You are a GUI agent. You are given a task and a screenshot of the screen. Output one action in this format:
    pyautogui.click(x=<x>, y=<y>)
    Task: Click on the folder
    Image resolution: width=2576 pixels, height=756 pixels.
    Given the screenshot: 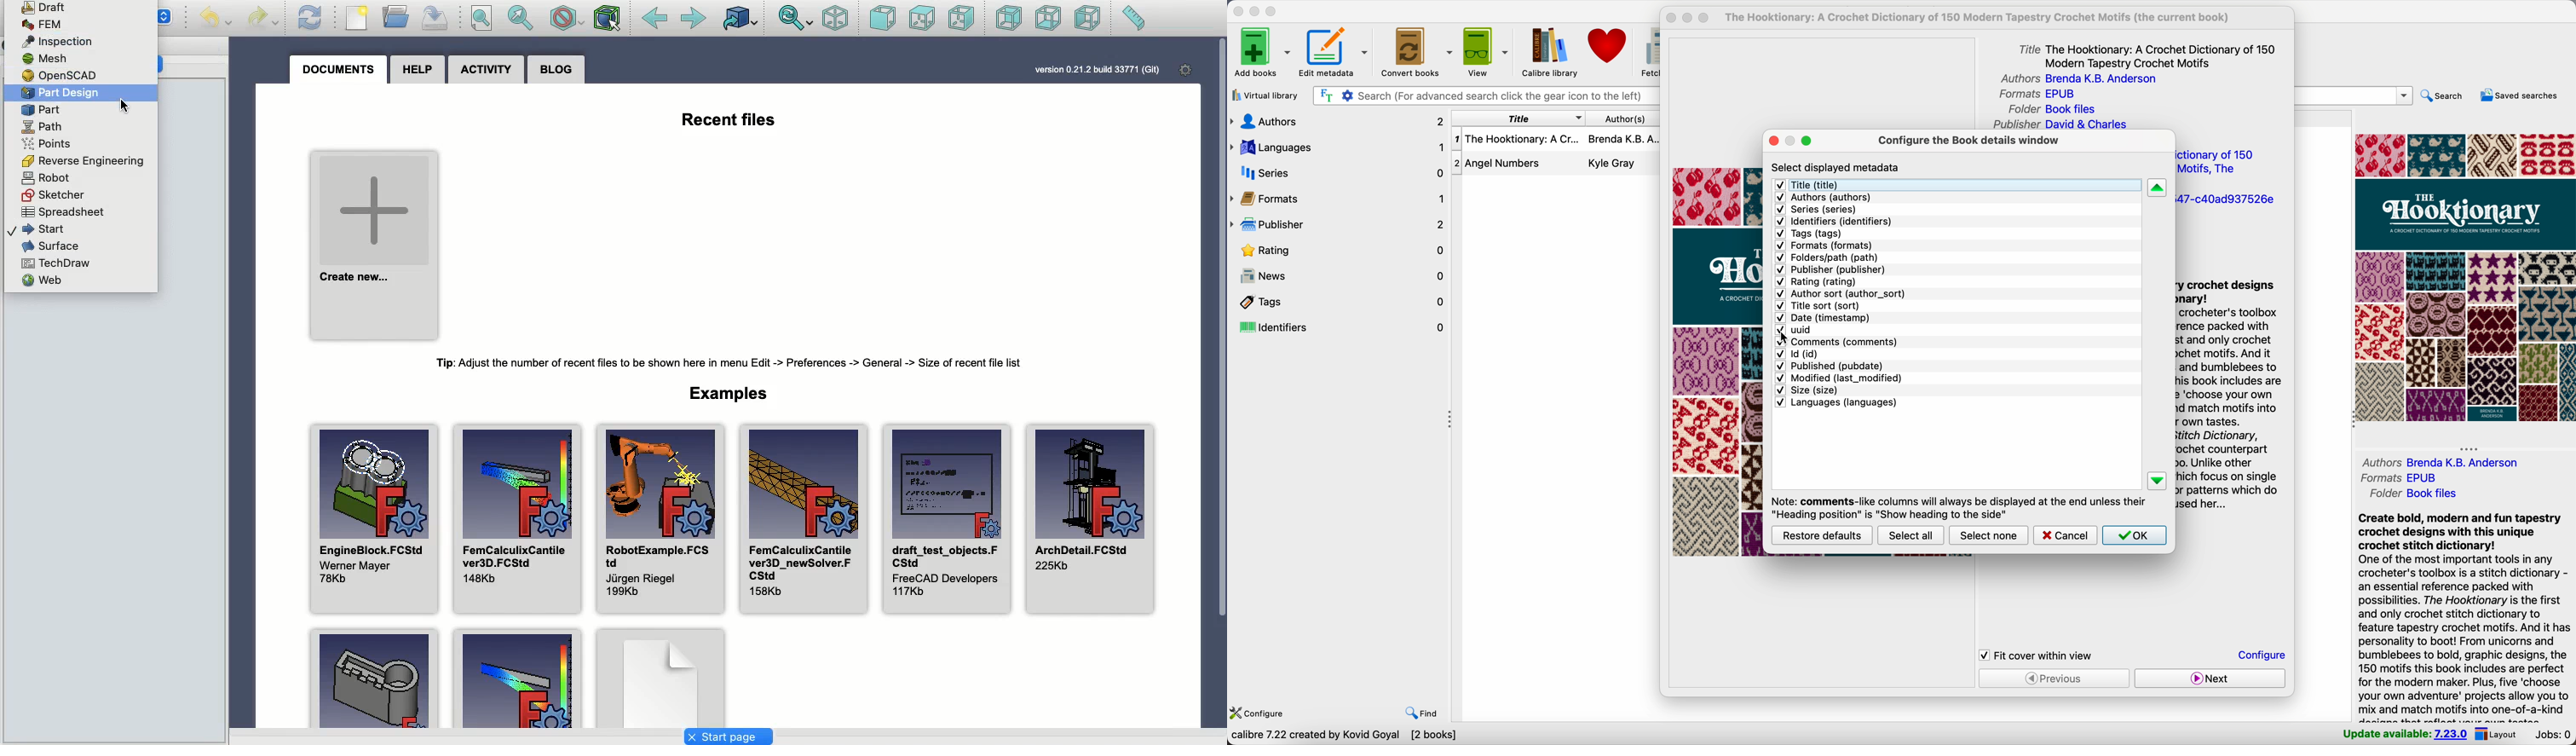 What is the action you would take?
    pyautogui.click(x=2418, y=493)
    